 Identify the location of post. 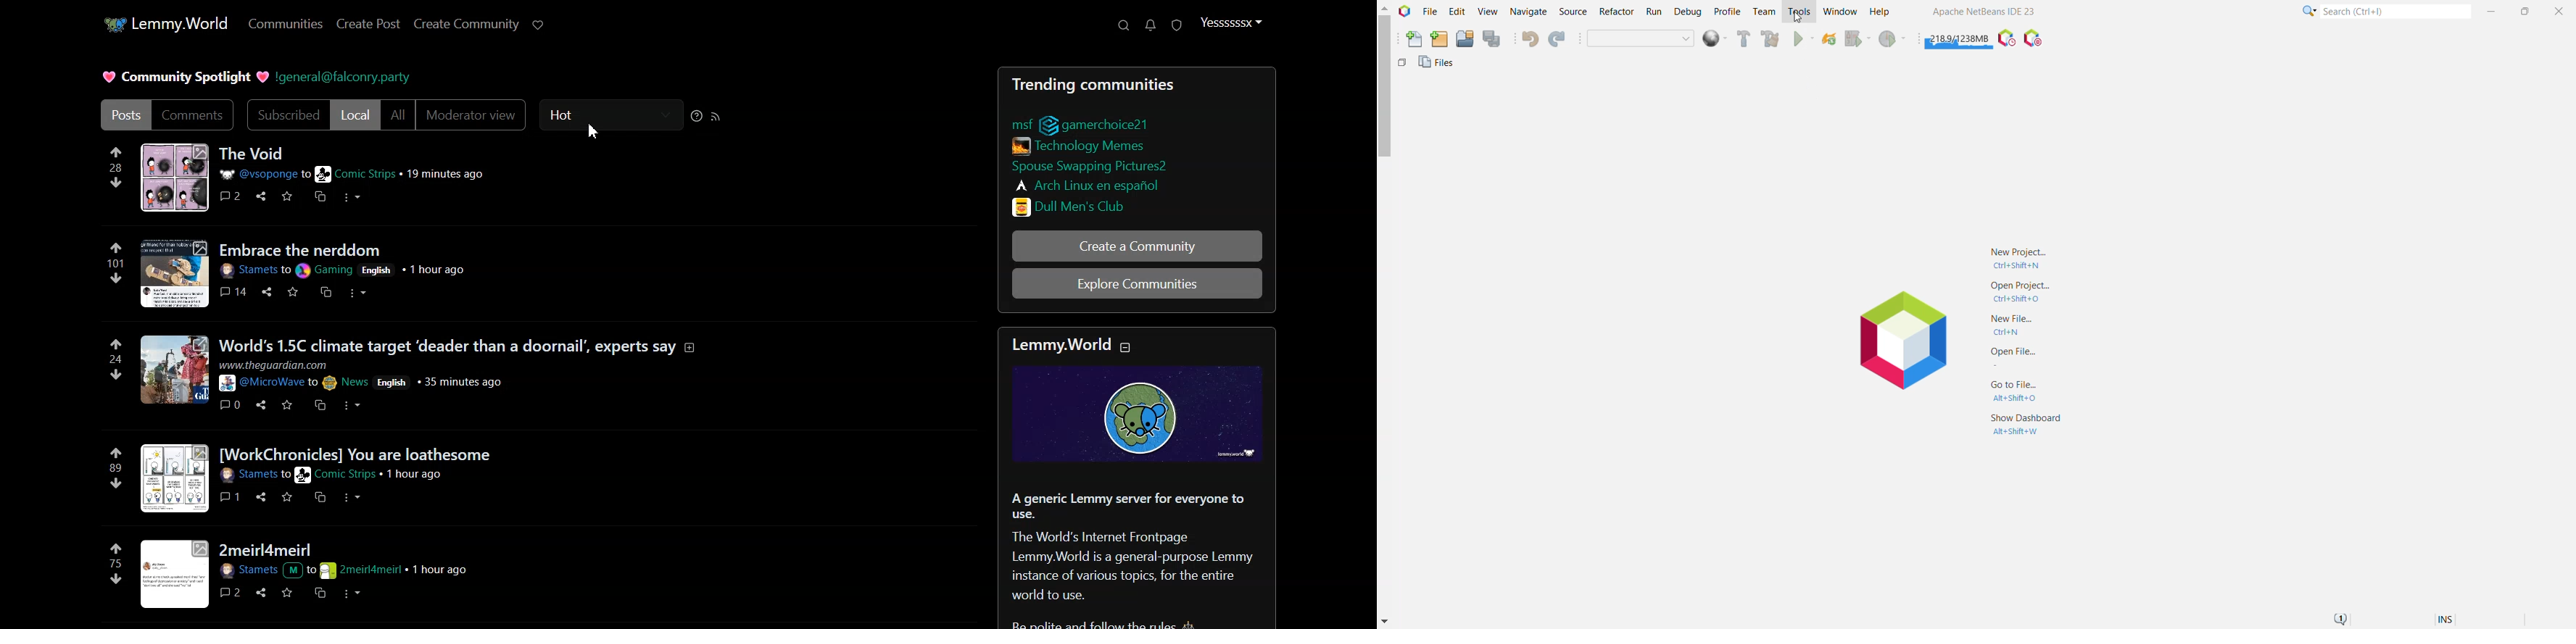
(358, 454).